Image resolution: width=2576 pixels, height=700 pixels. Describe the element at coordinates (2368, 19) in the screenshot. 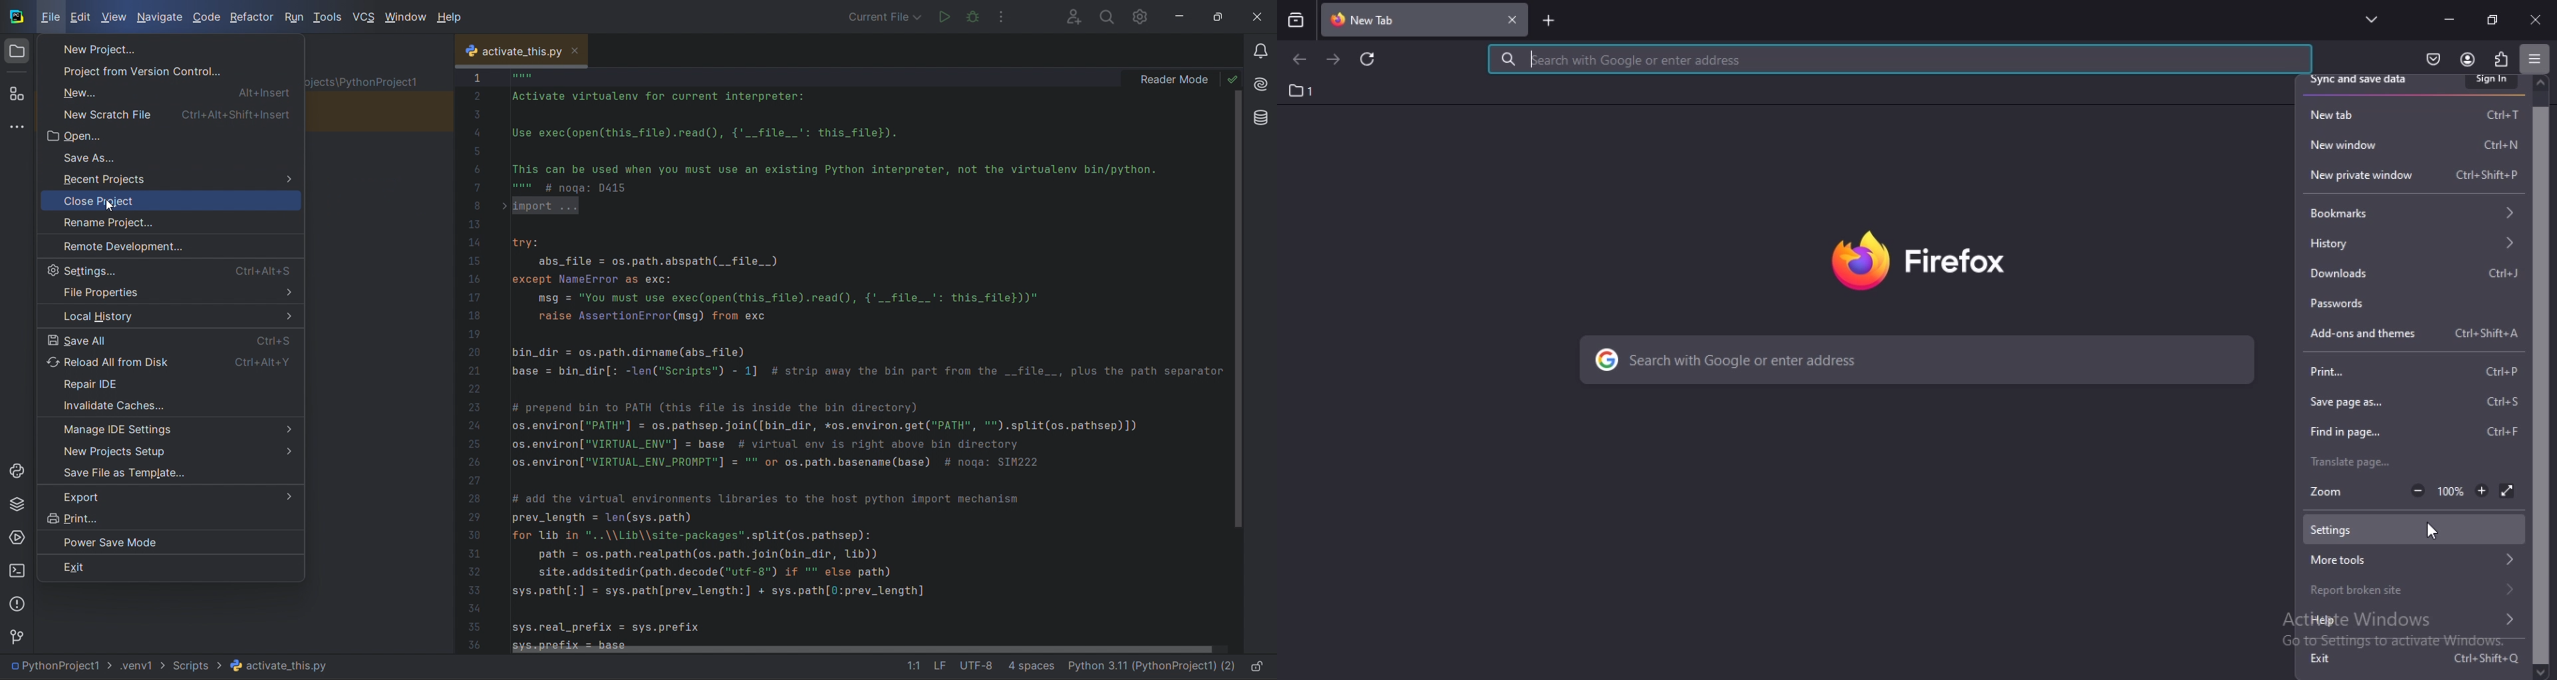

I see `list all tabs` at that location.